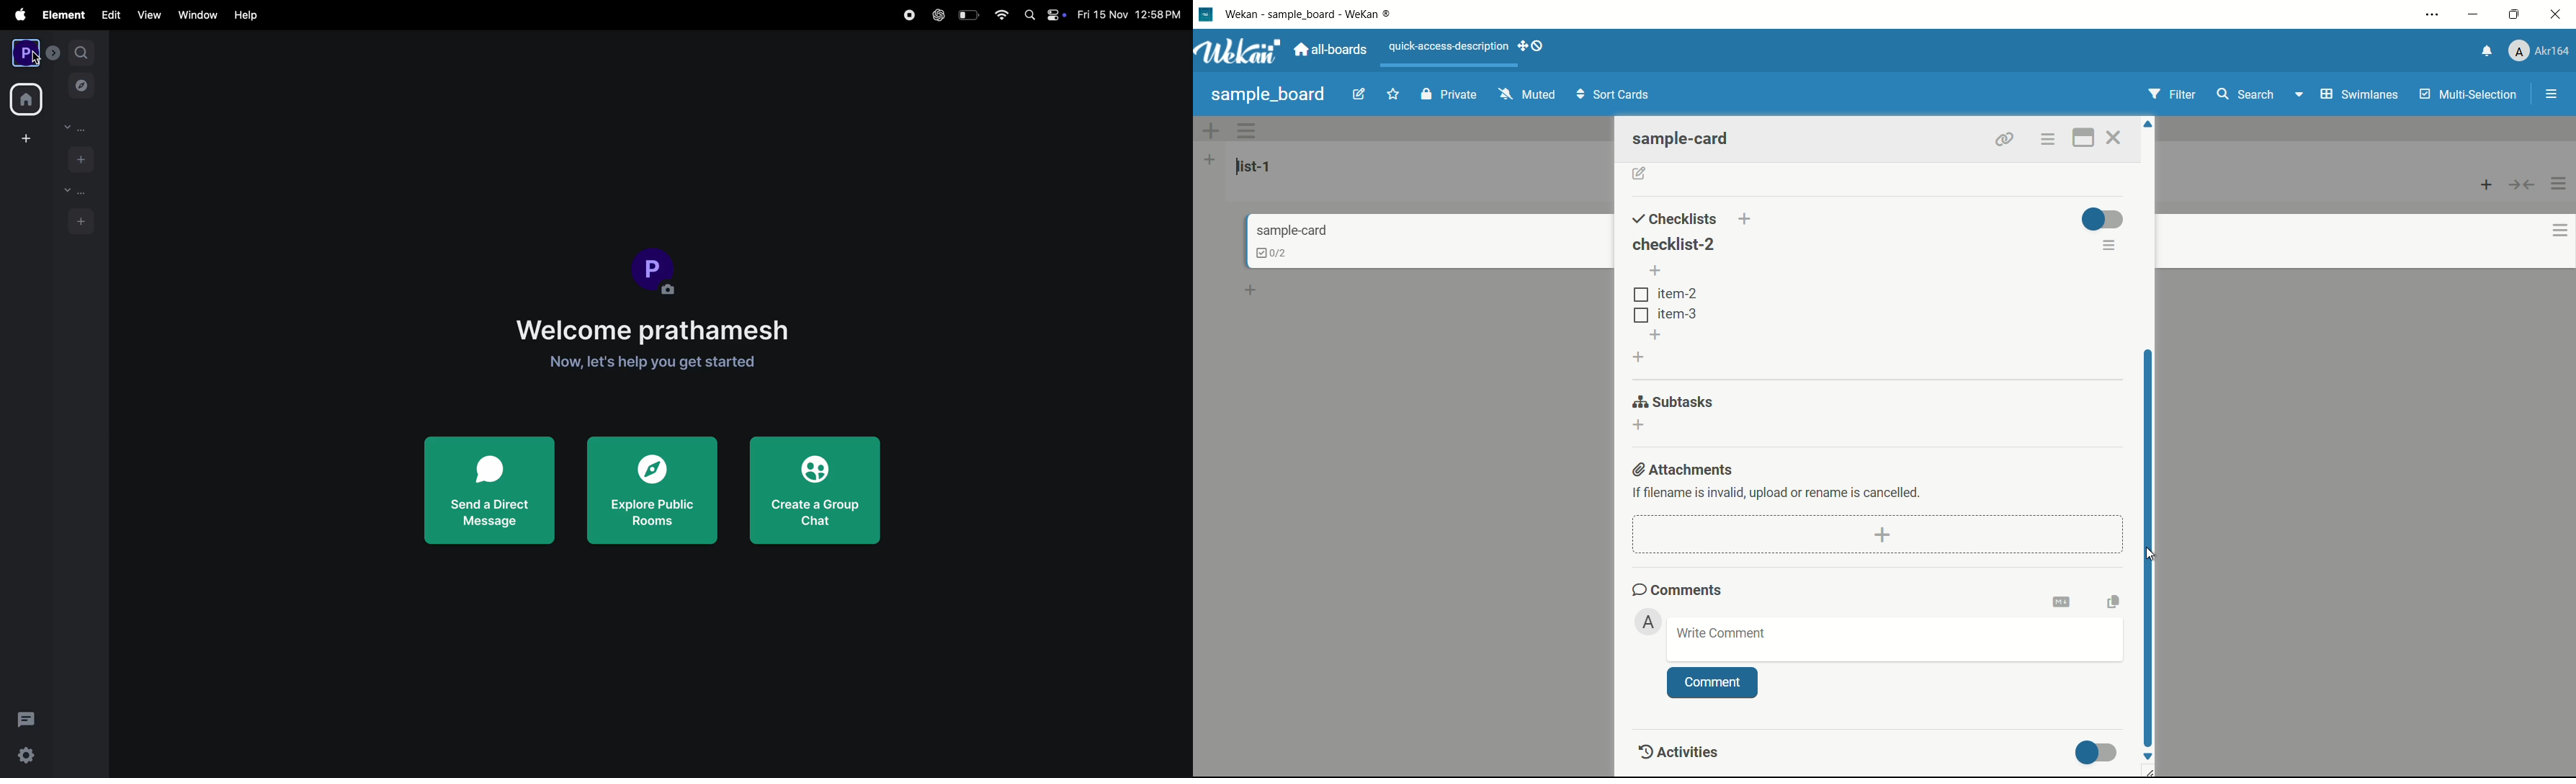  Describe the element at coordinates (79, 158) in the screenshot. I see `add people` at that location.